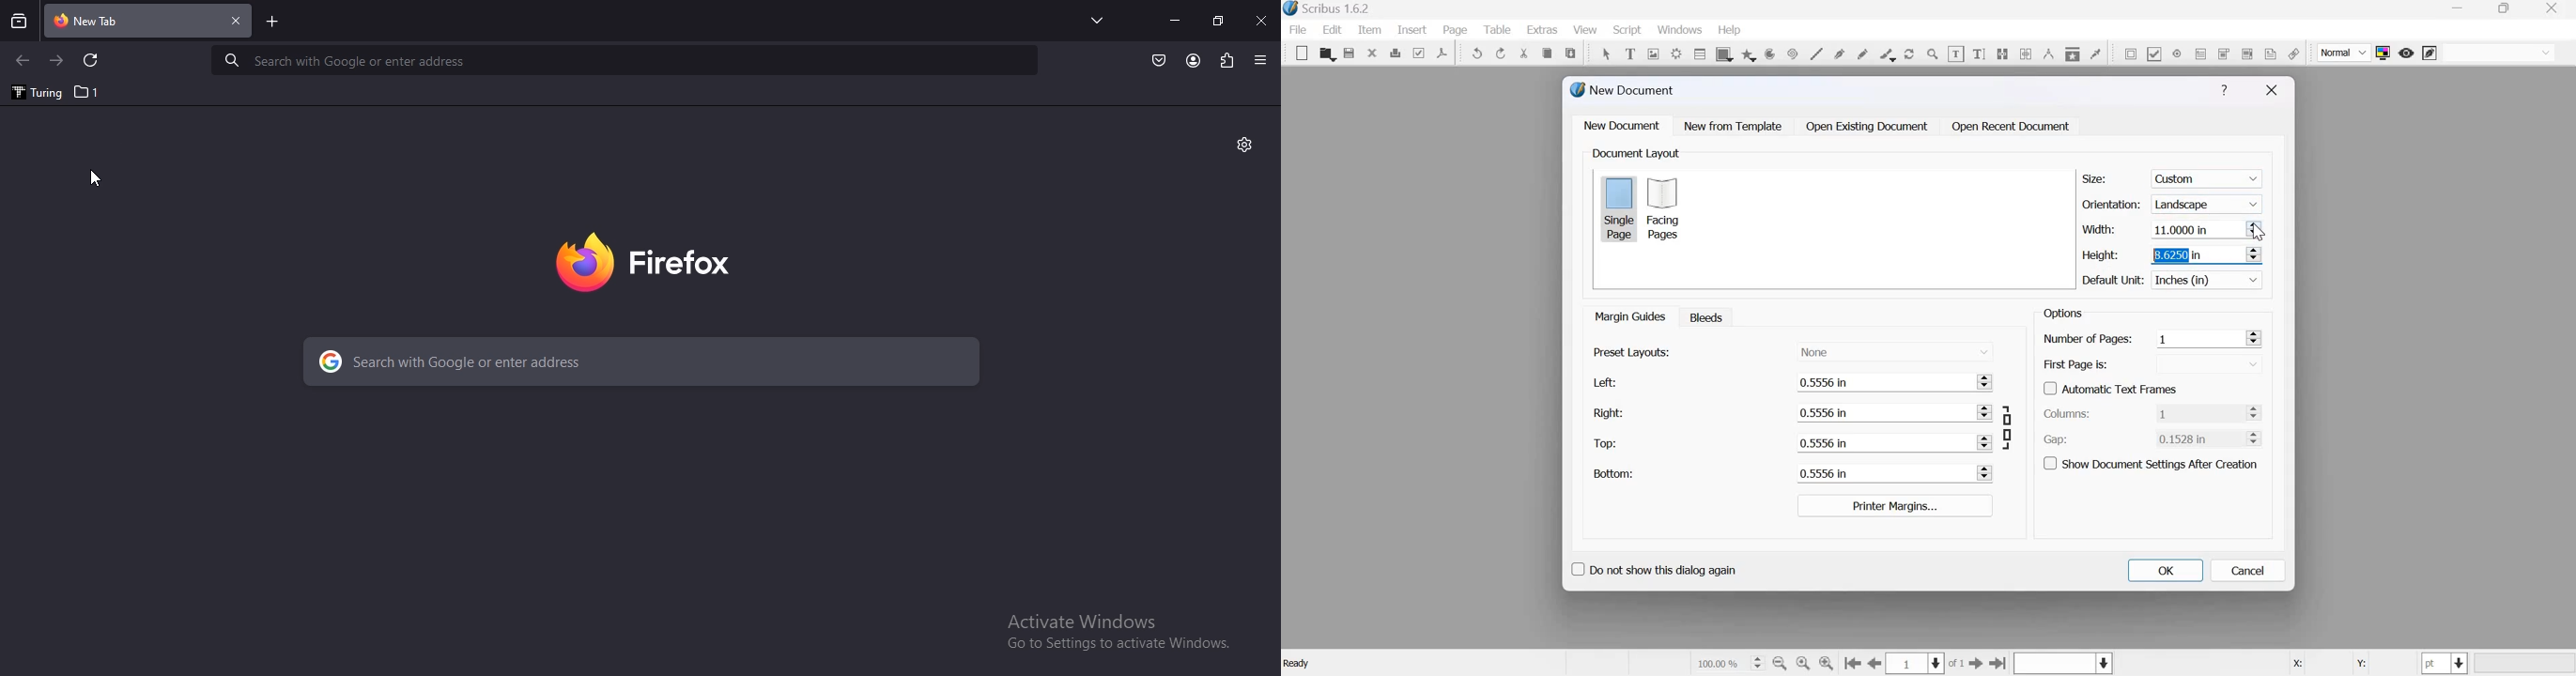  I want to click on current zoom level, so click(1729, 663).